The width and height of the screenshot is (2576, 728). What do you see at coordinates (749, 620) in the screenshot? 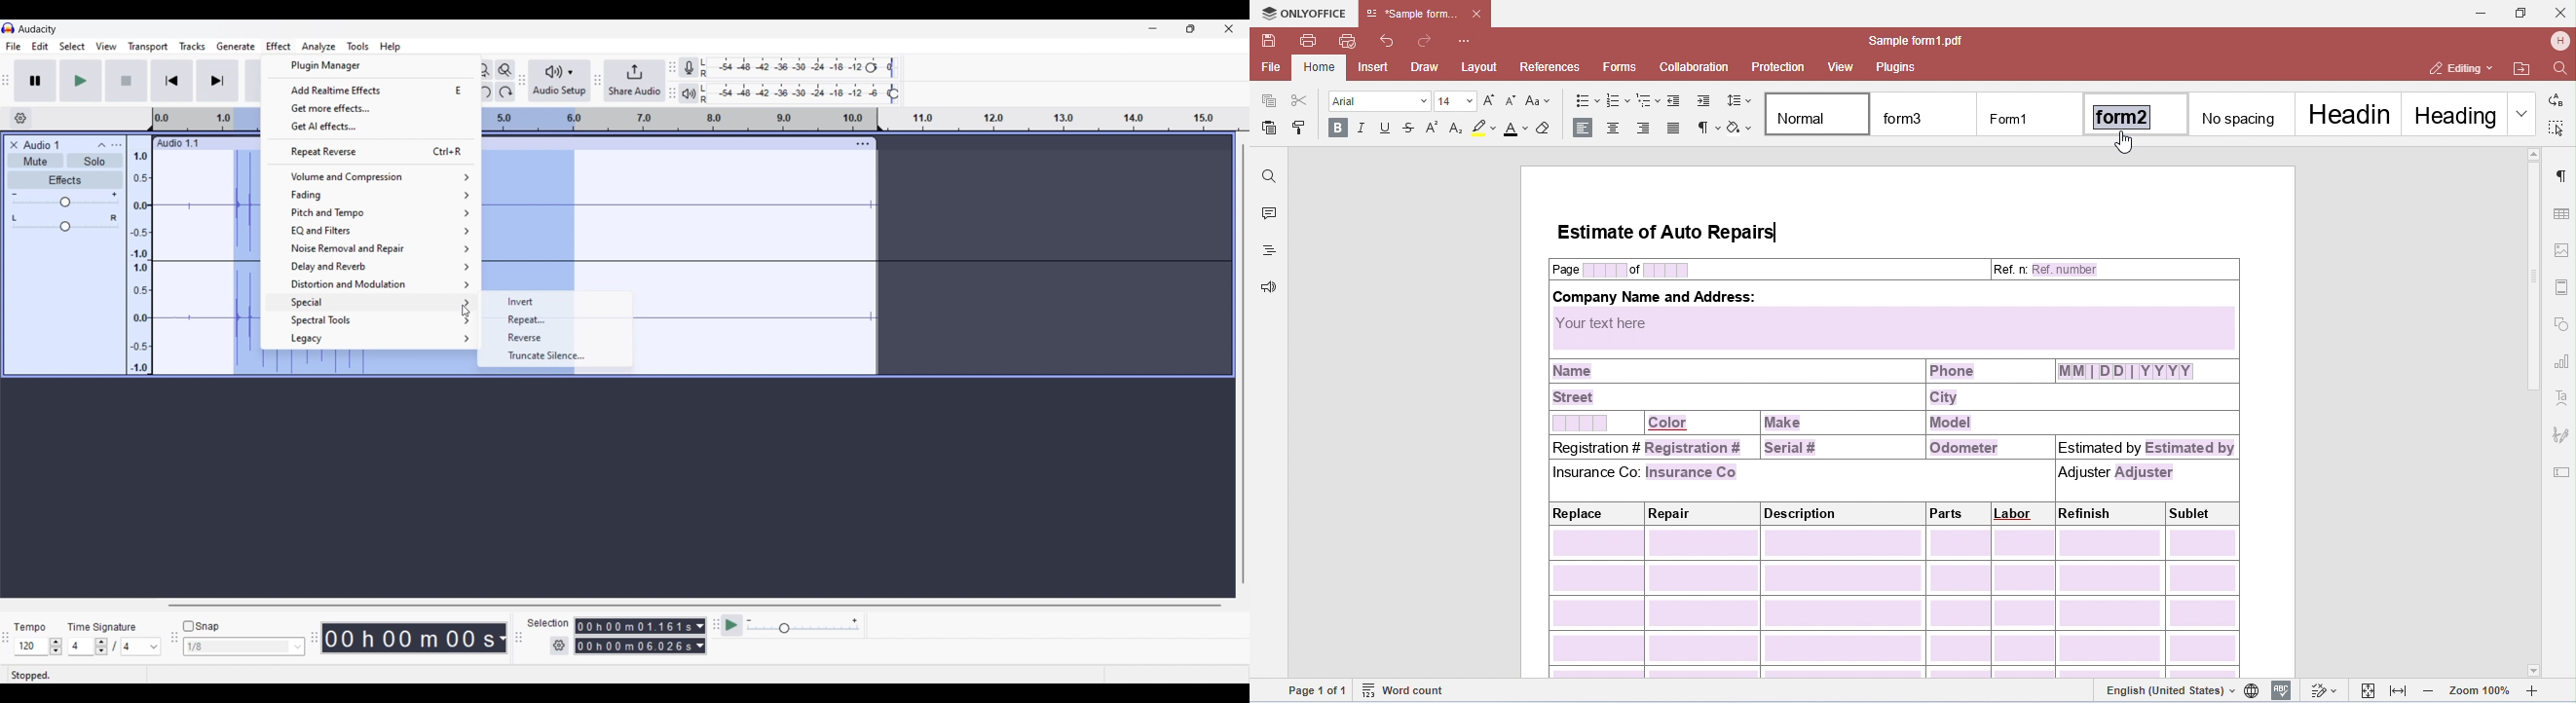
I see `Minimum playback speed` at bounding box center [749, 620].